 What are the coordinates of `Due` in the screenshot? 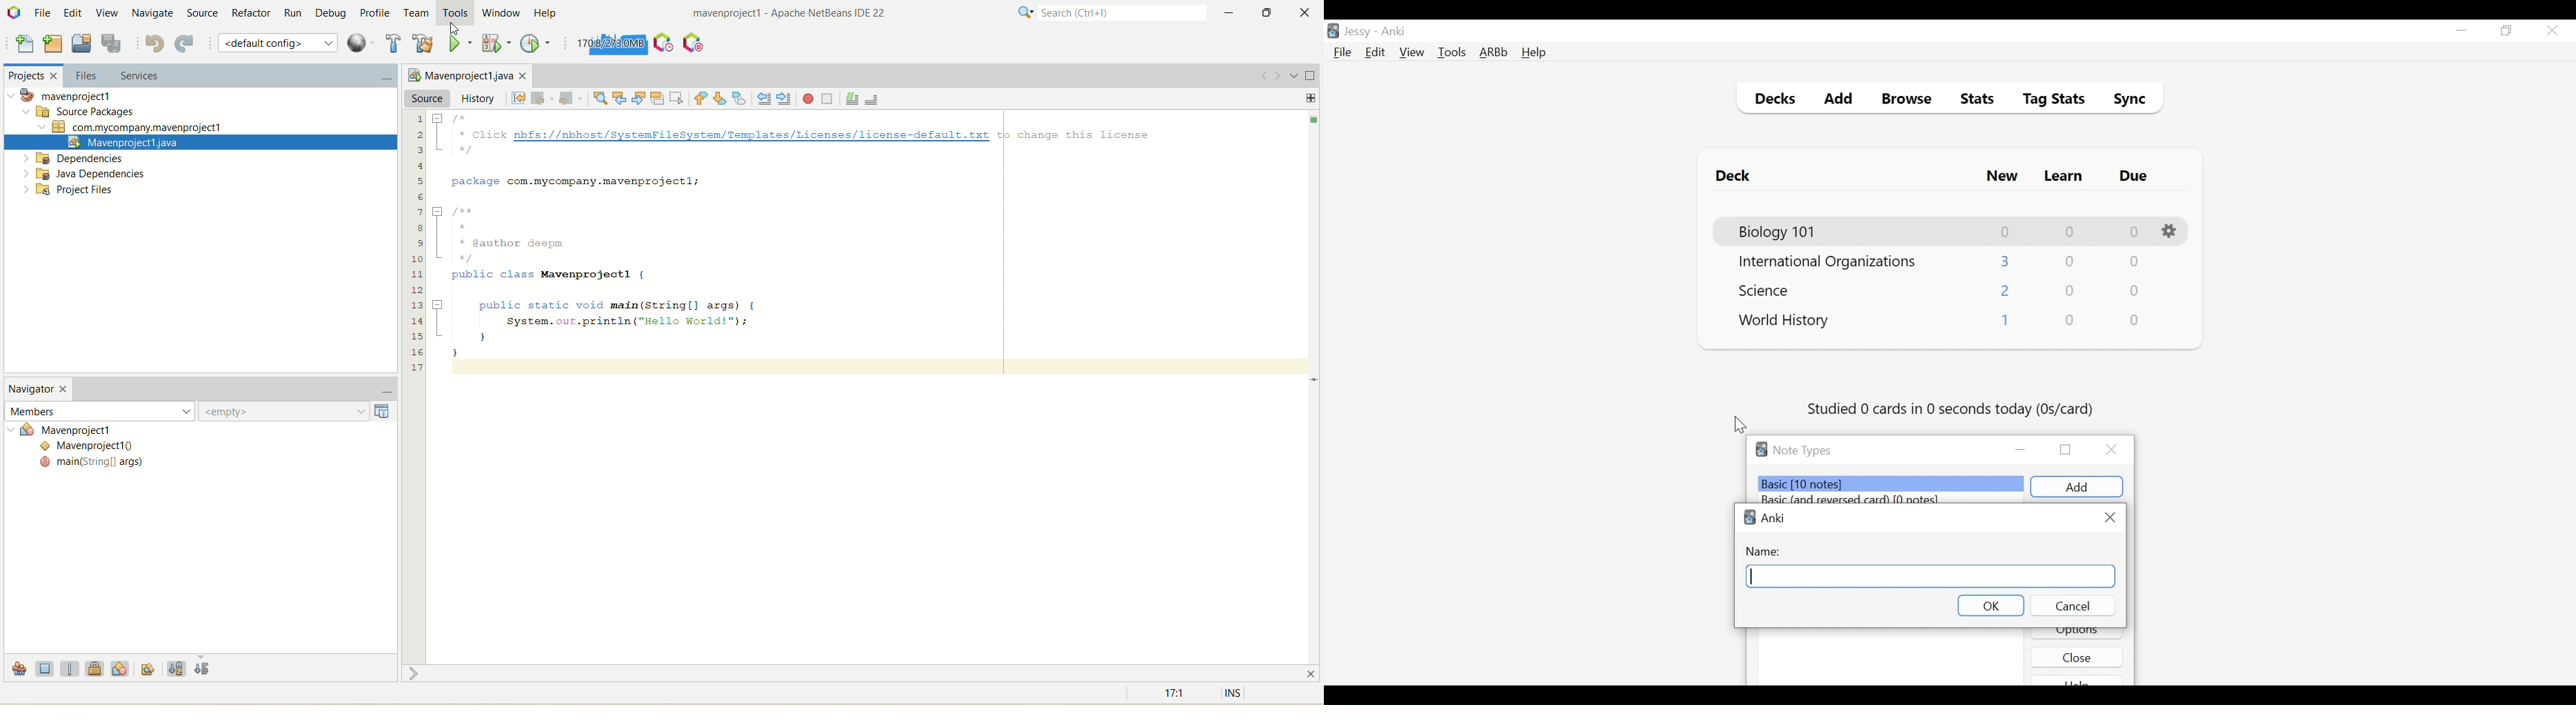 It's located at (2135, 176).